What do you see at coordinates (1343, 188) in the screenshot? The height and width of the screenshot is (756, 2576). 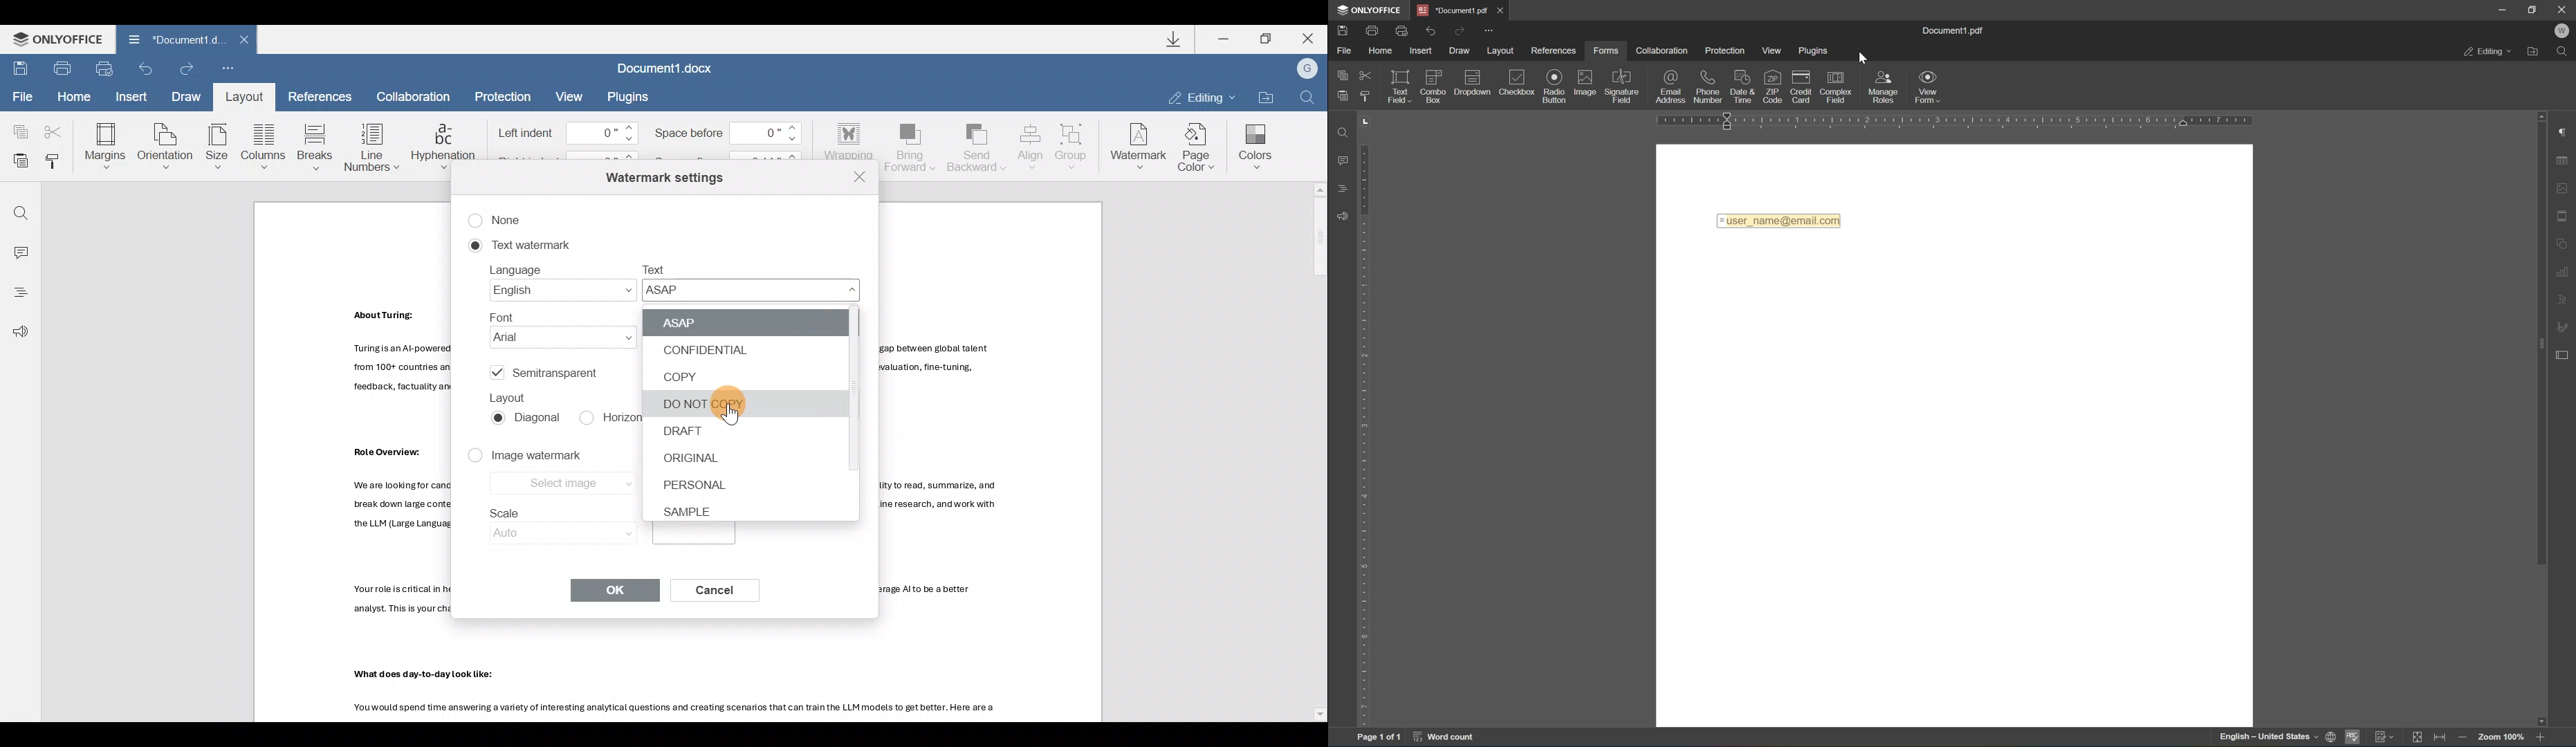 I see `headings` at bounding box center [1343, 188].